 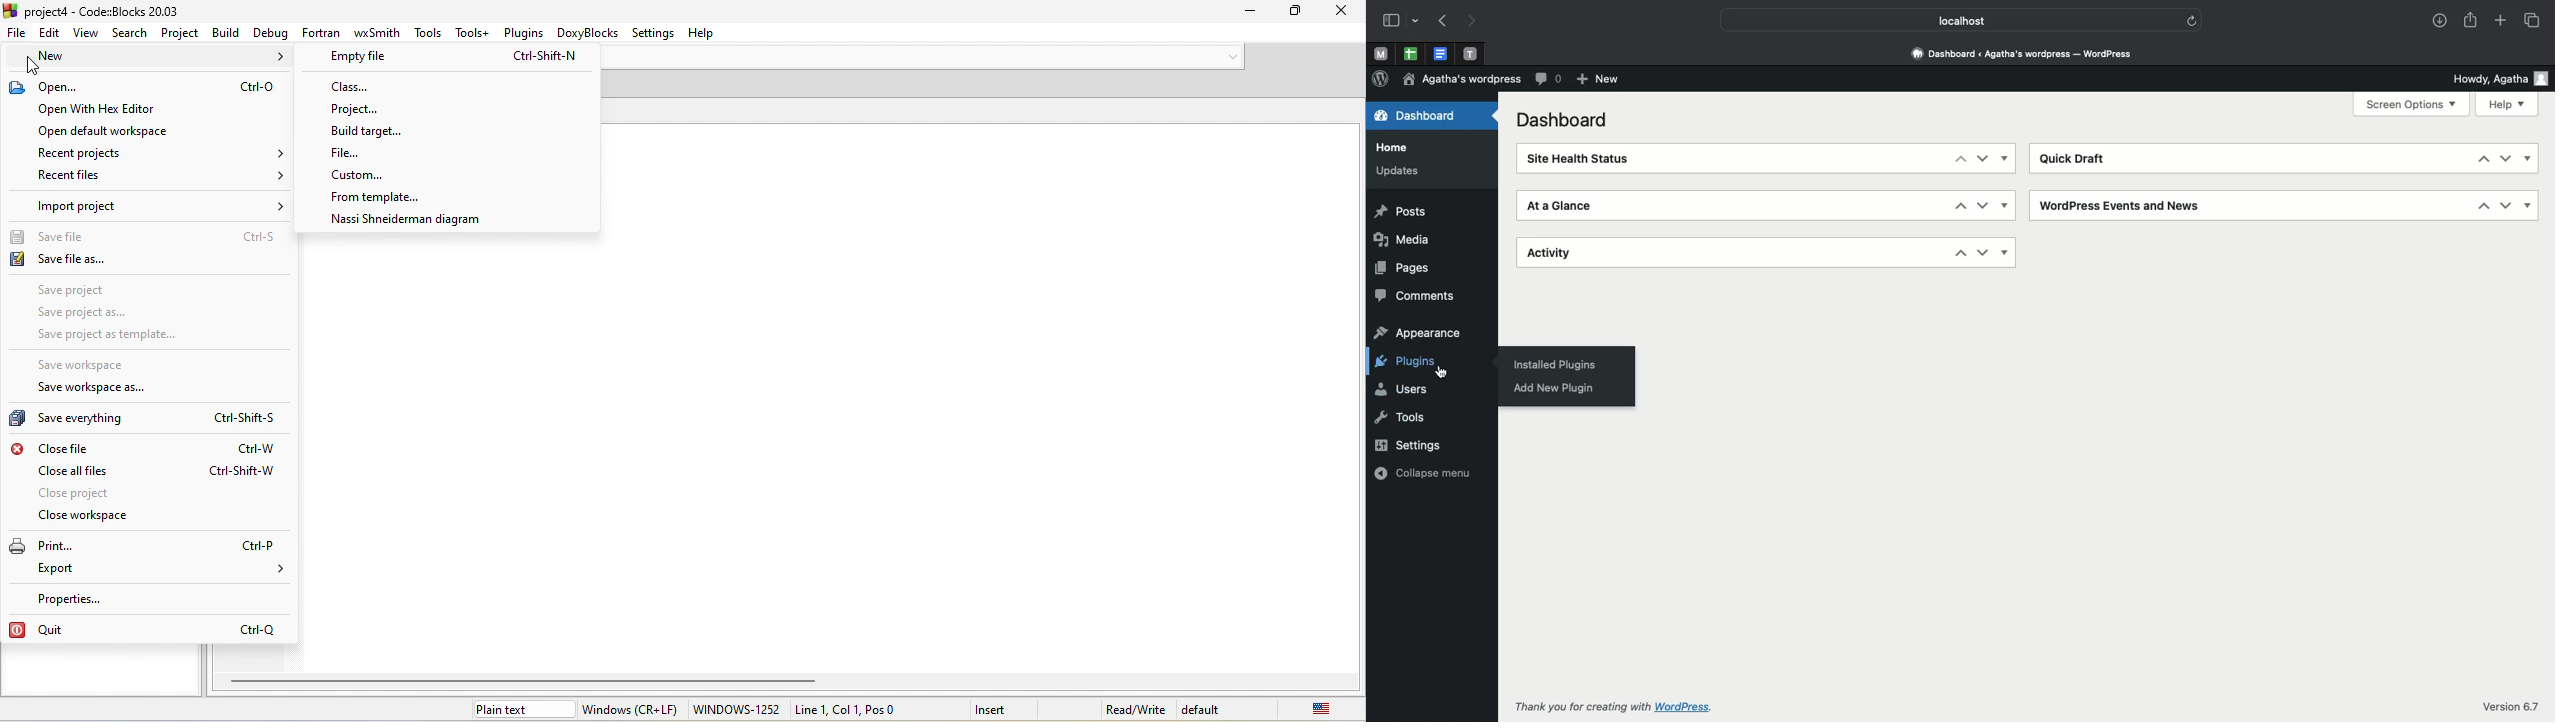 I want to click on Tabs, so click(x=2533, y=20).